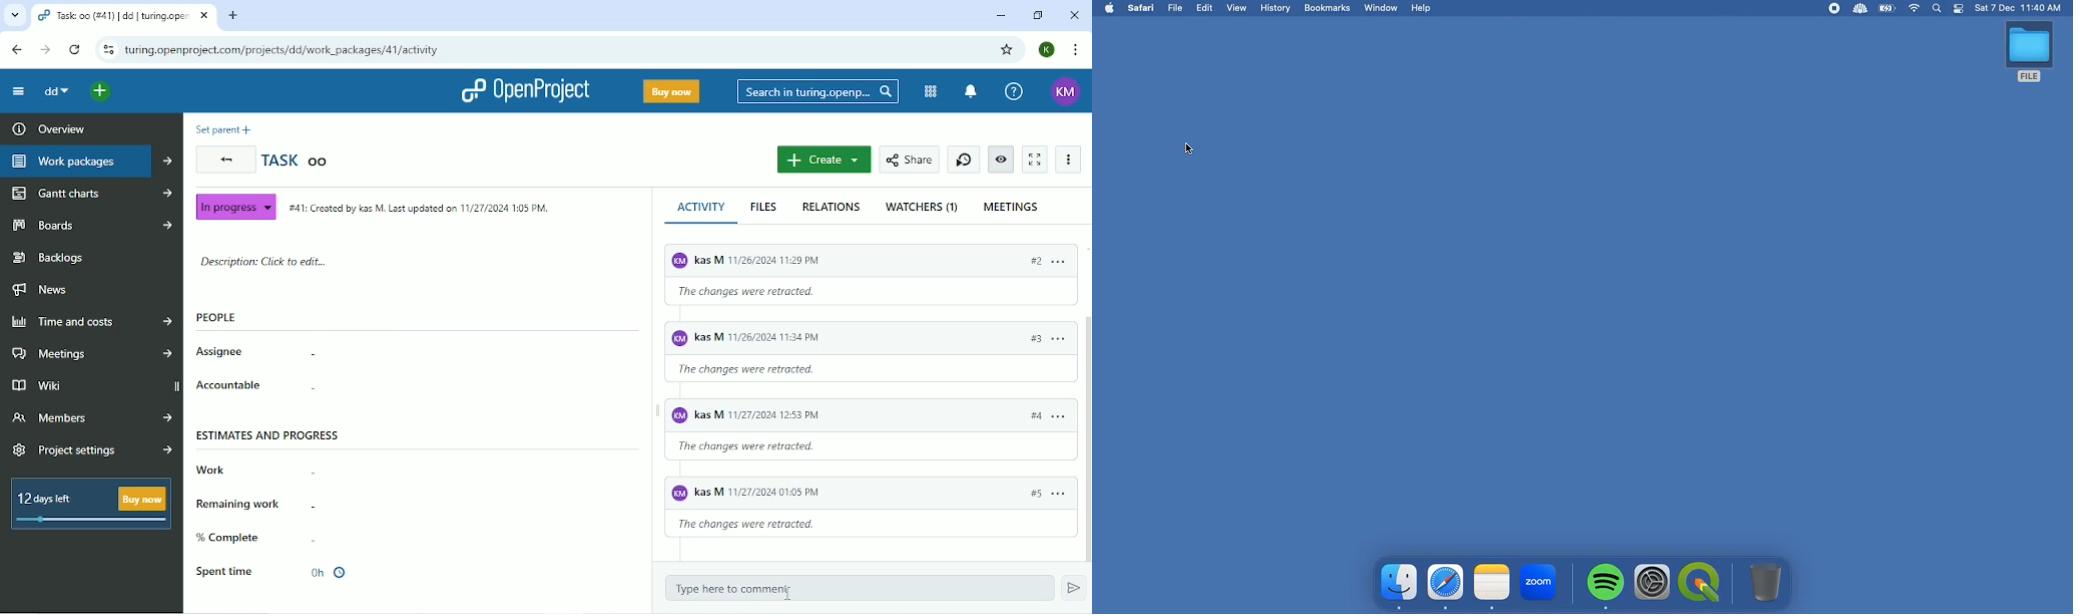 This screenshot has height=616, width=2100. Describe the element at coordinates (256, 386) in the screenshot. I see `Accountable` at that location.